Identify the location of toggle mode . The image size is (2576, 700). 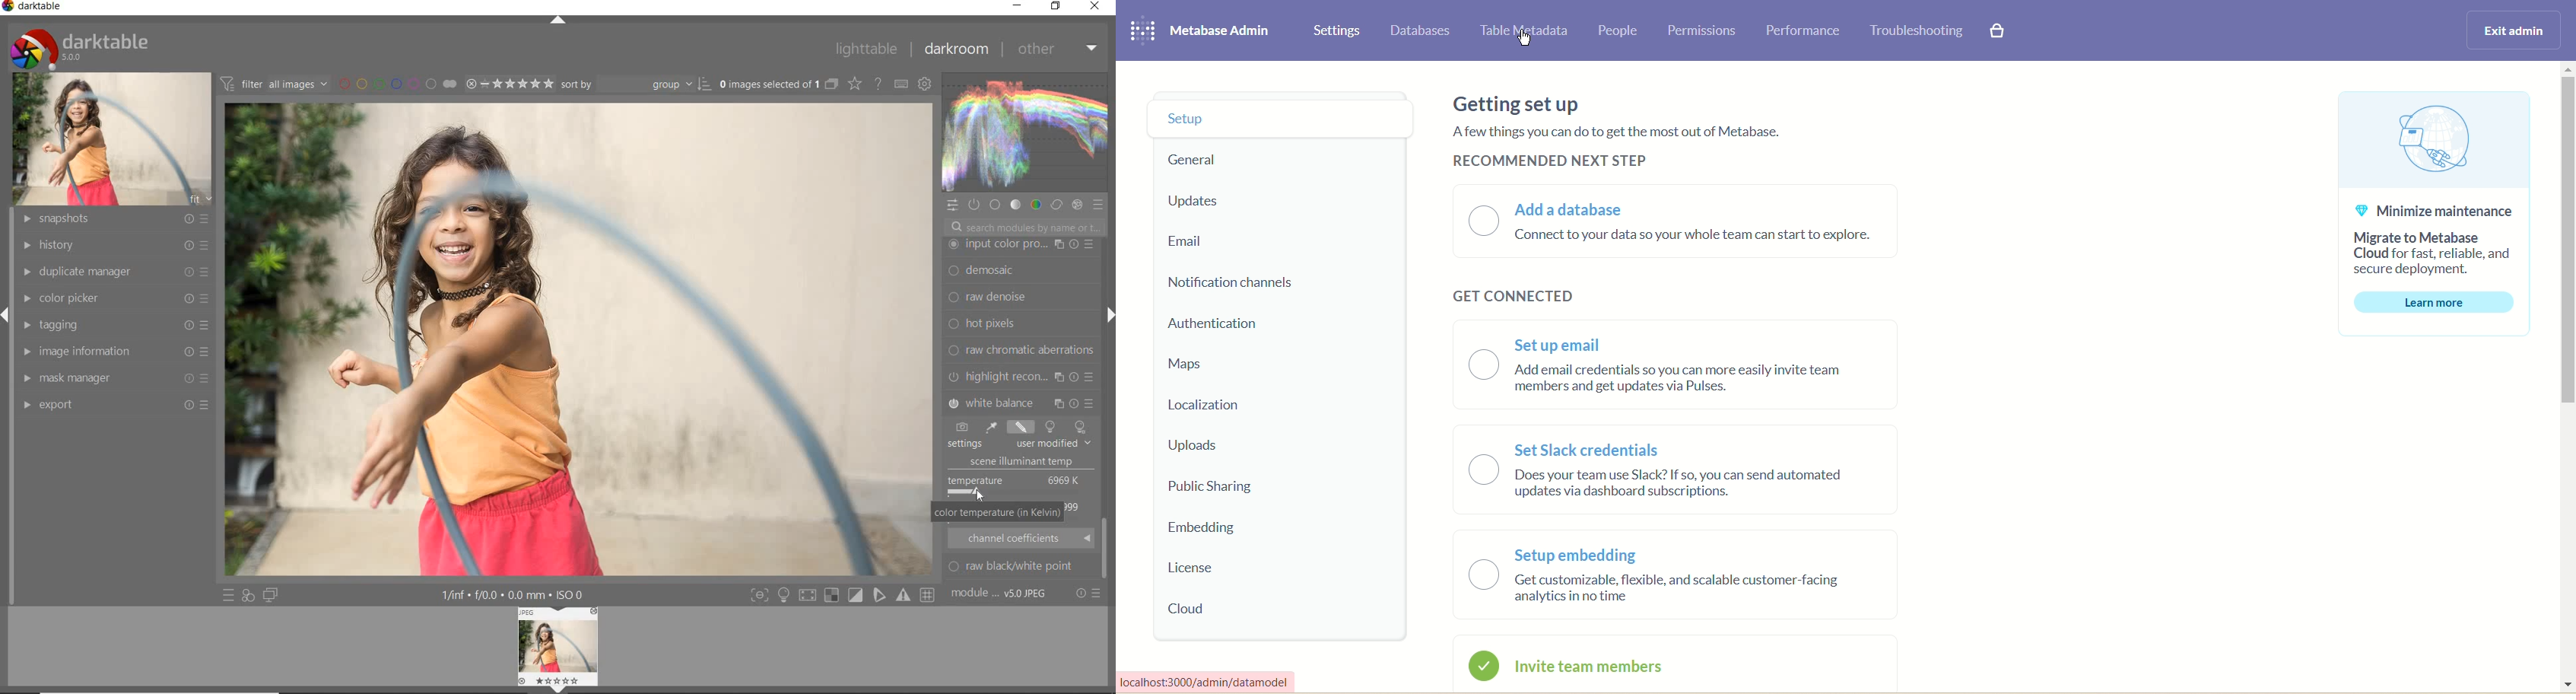
(905, 596).